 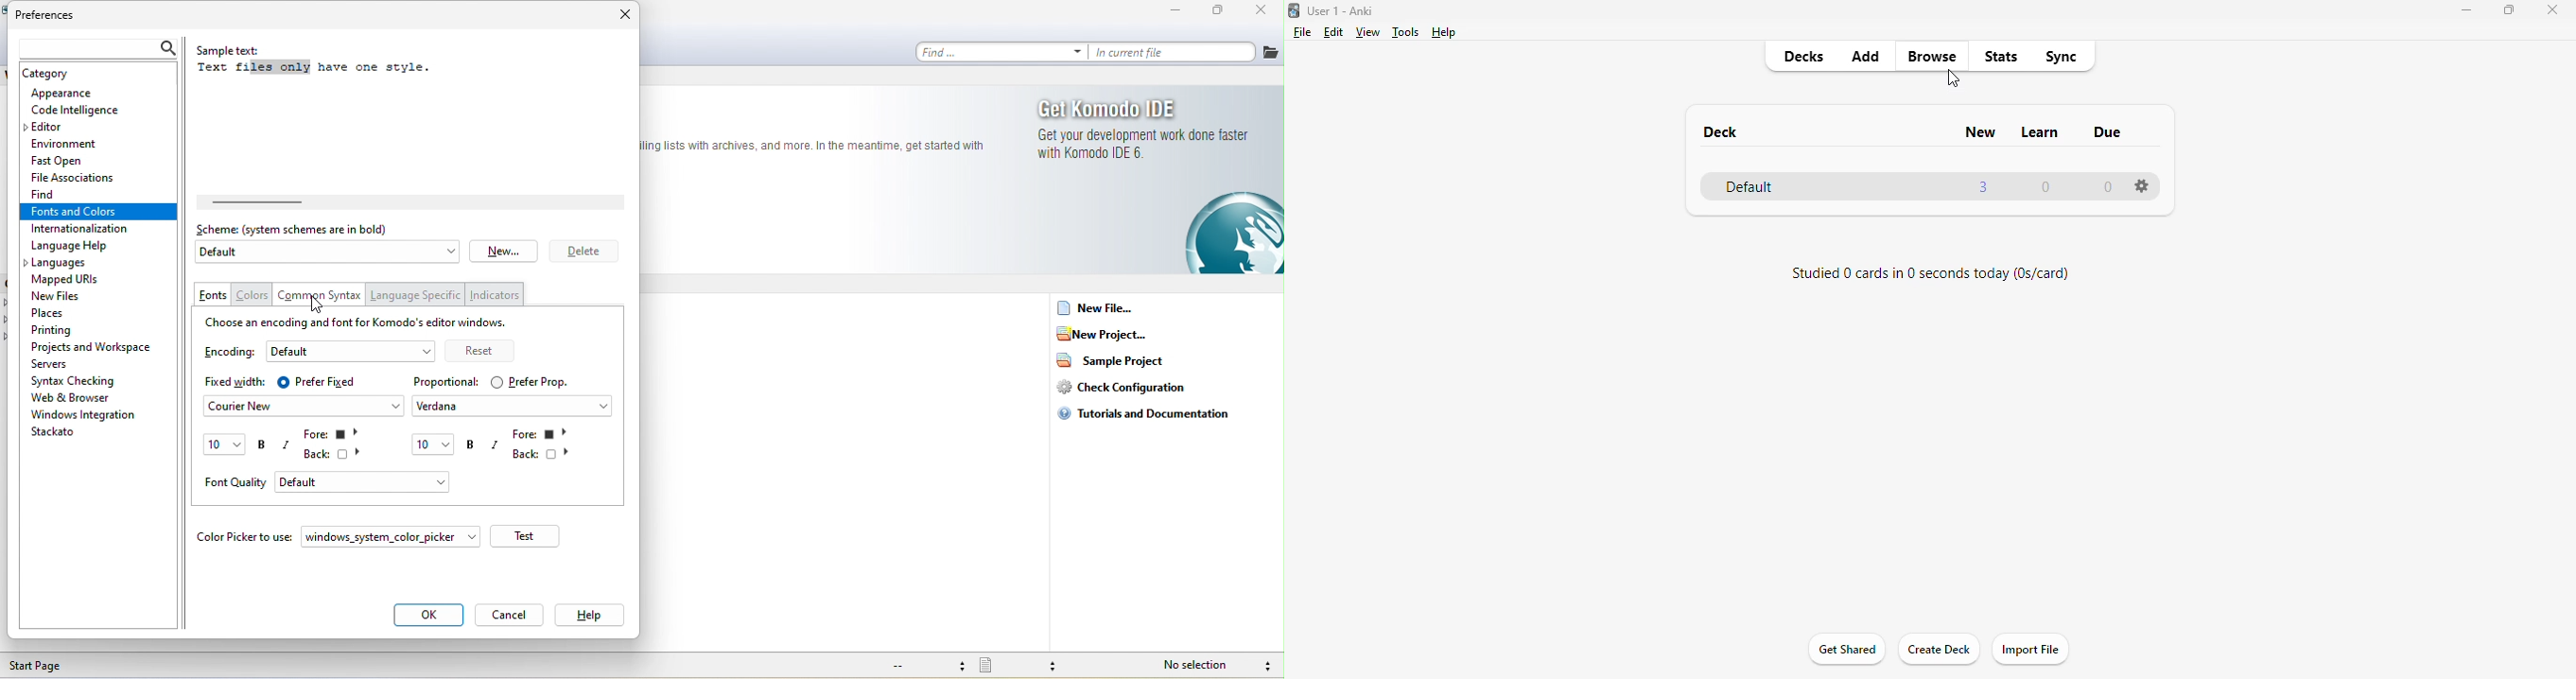 I want to click on start page, so click(x=62, y=665).